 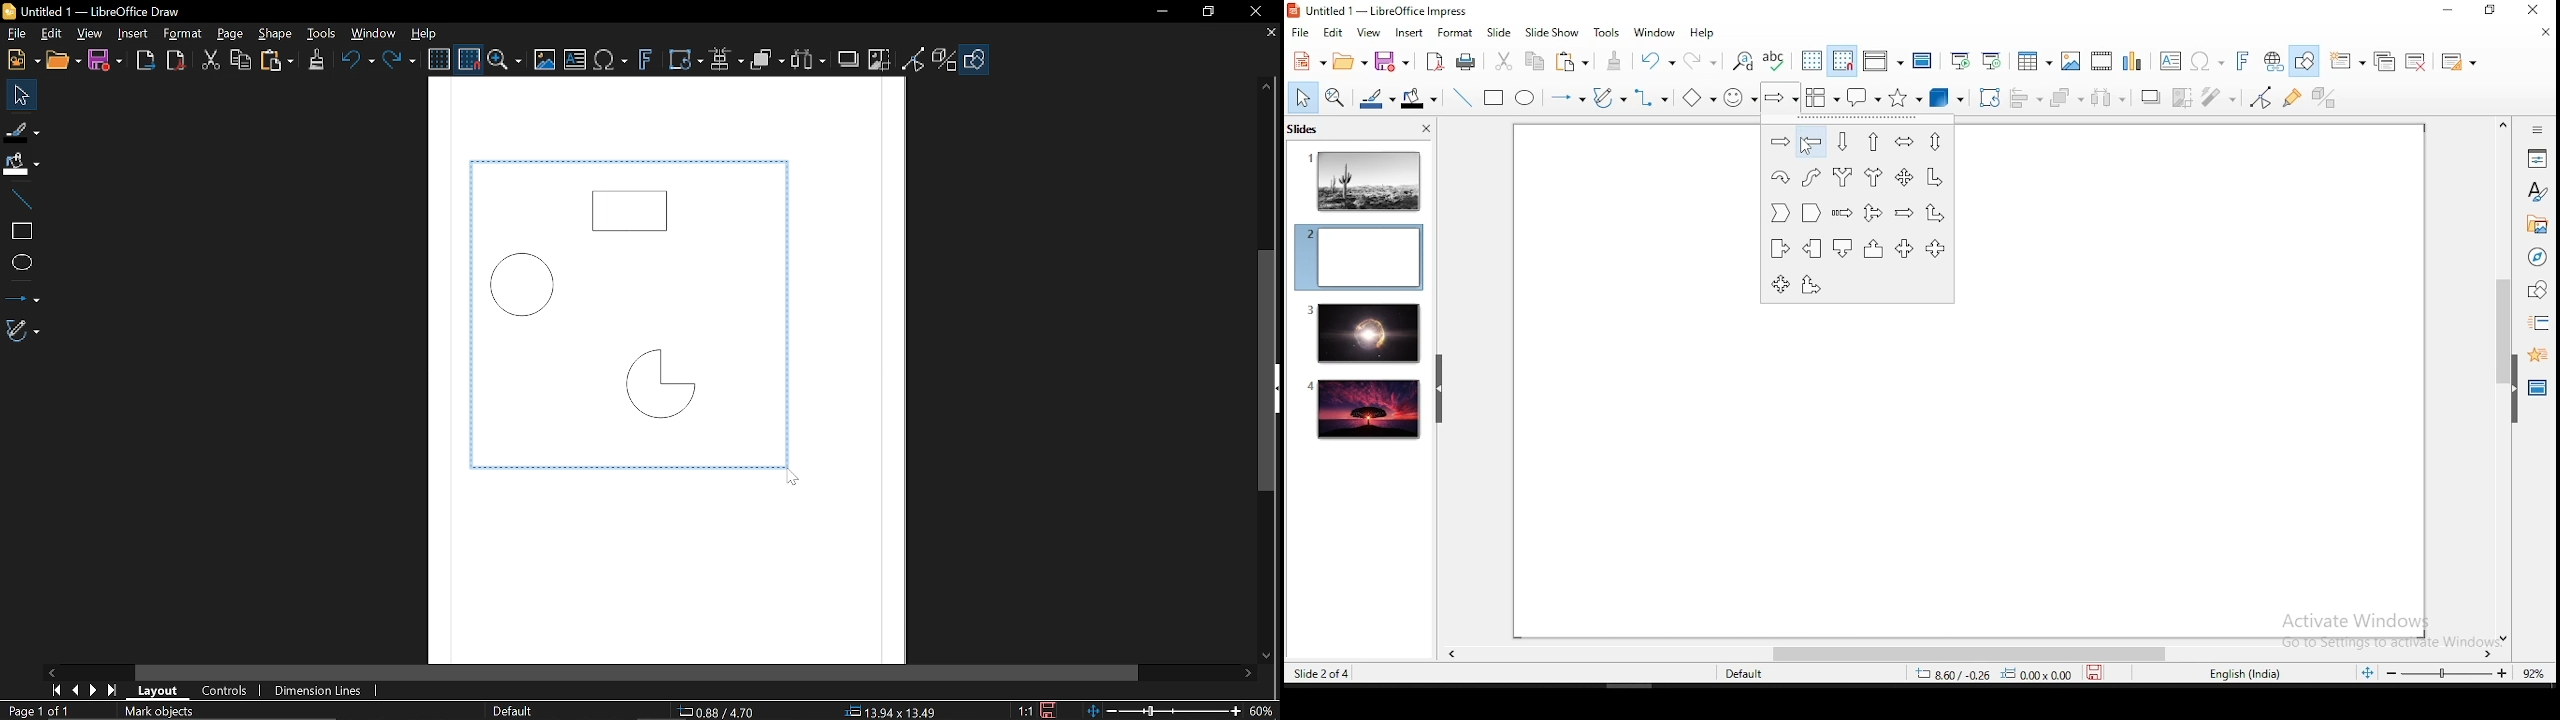 I want to click on Ellips, so click(x=20, y=262).